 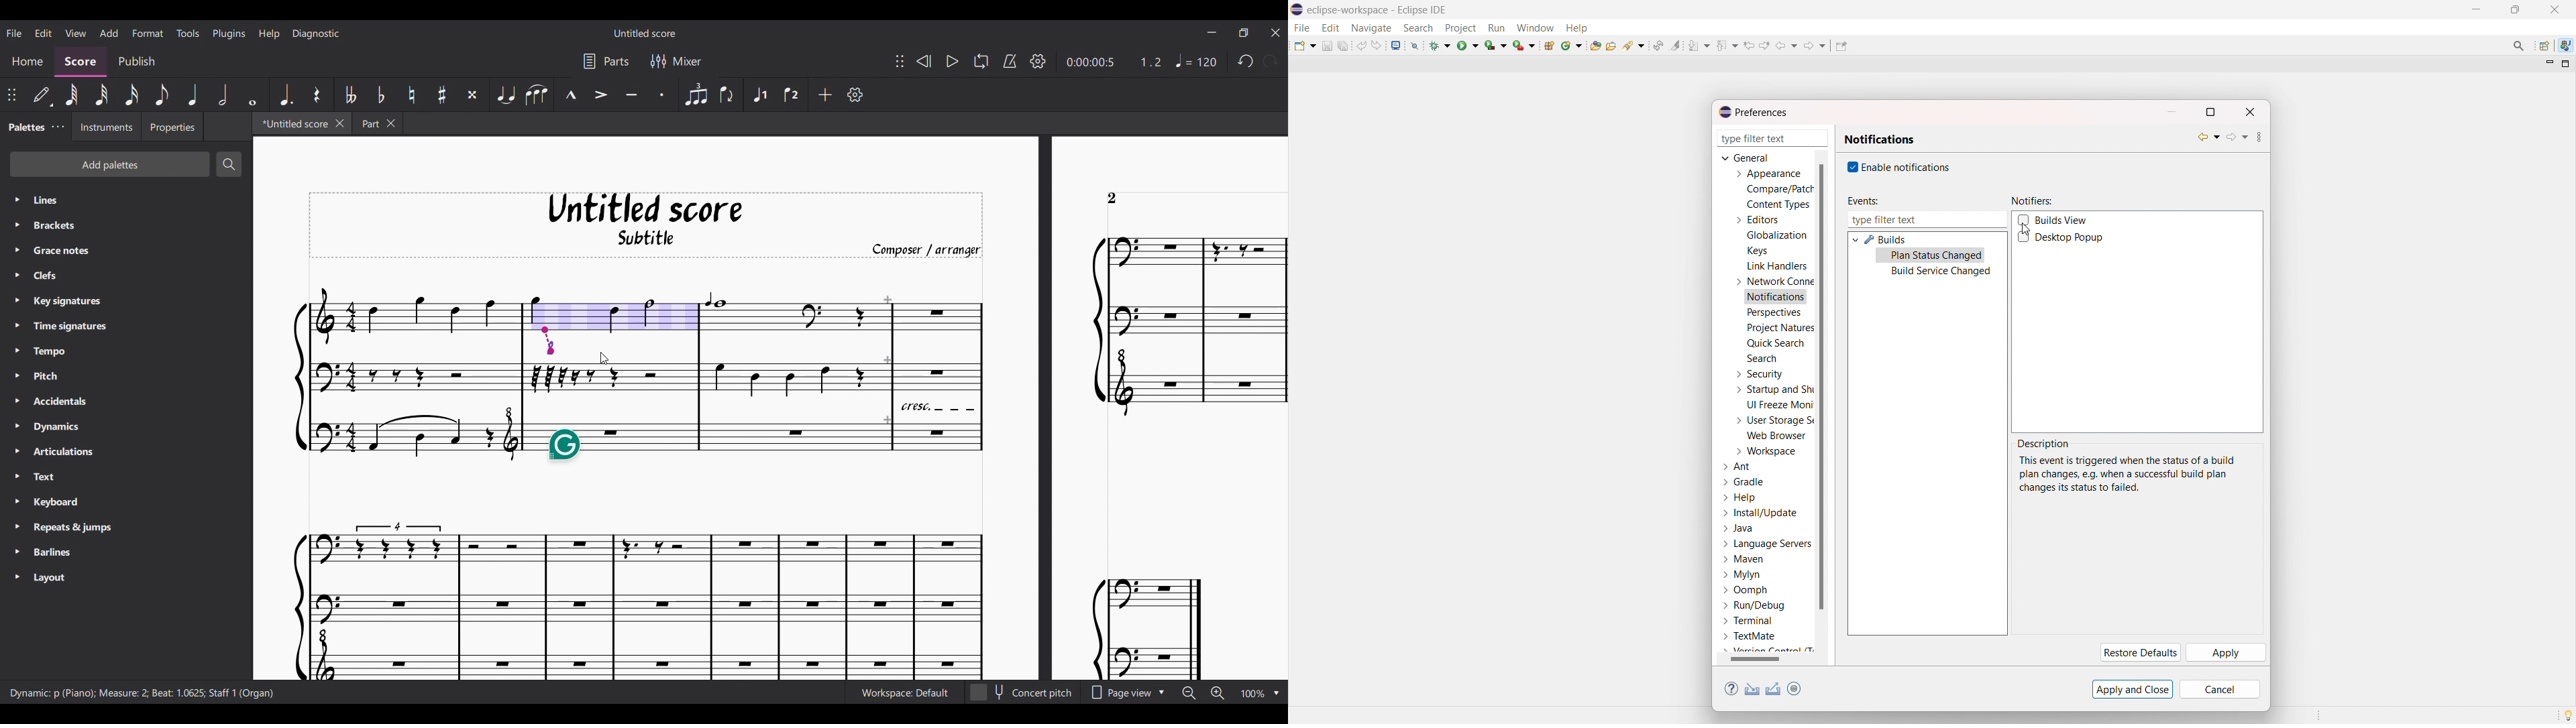 I want to click on Toggle natural, so click(x=412, y=95).